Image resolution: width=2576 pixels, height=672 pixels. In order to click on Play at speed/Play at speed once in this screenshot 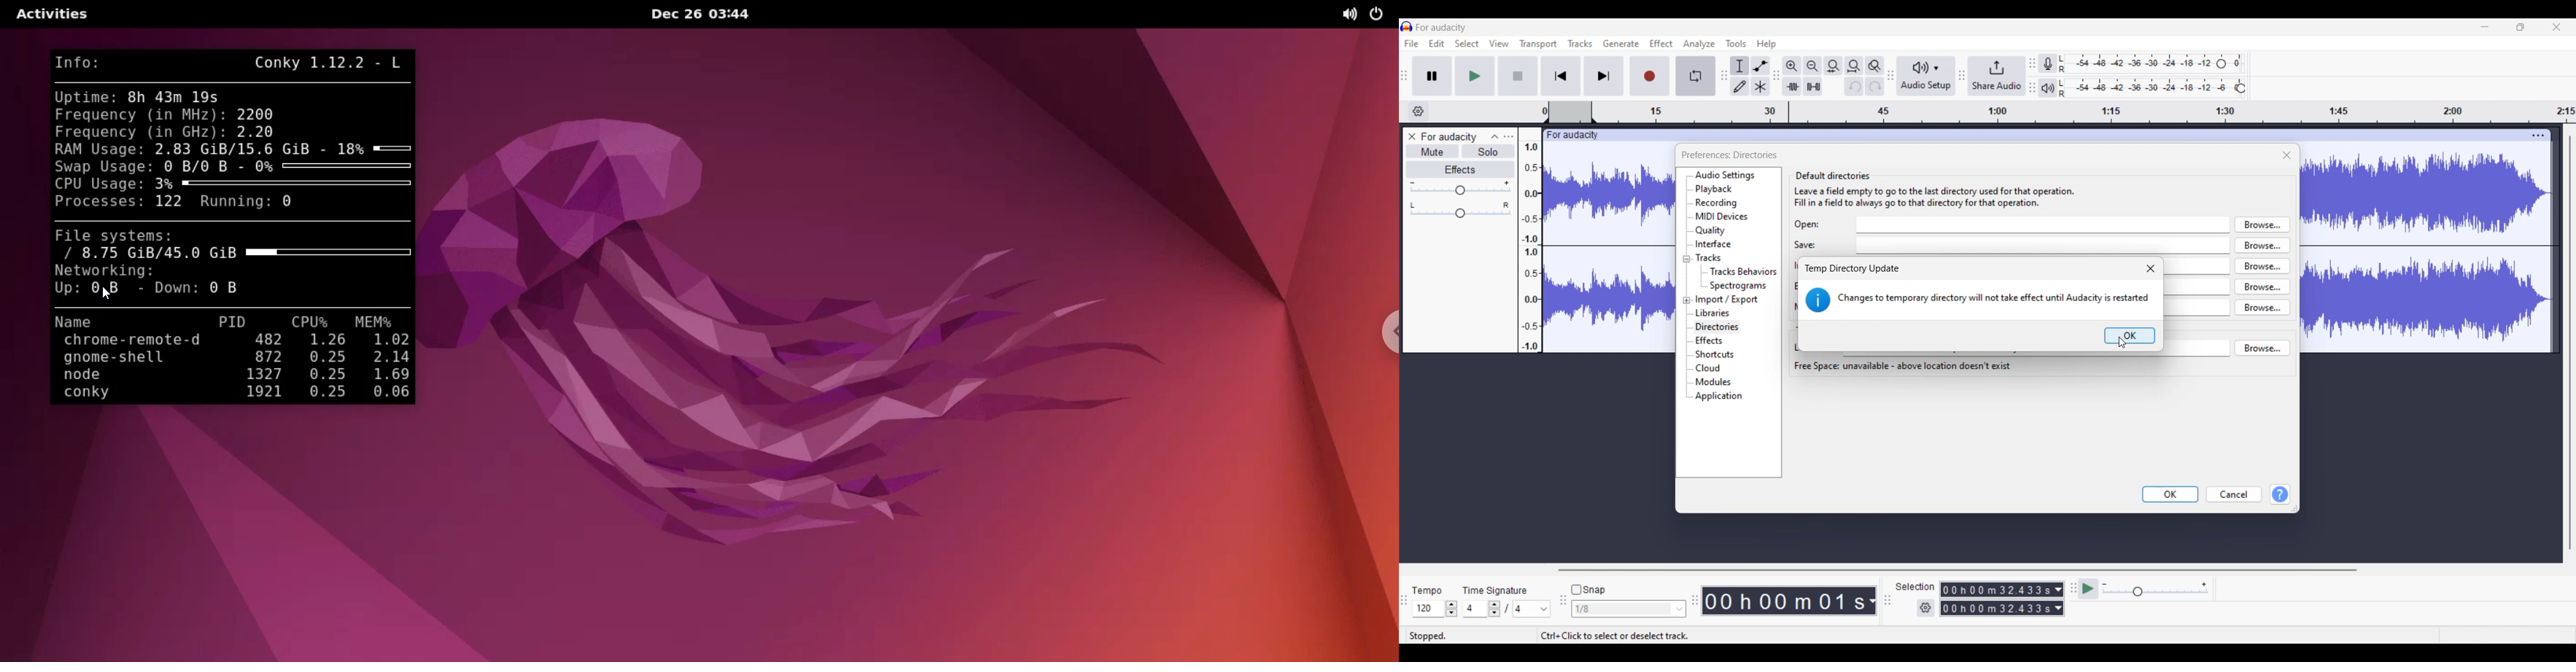, I will do `click(2089, 589)`.